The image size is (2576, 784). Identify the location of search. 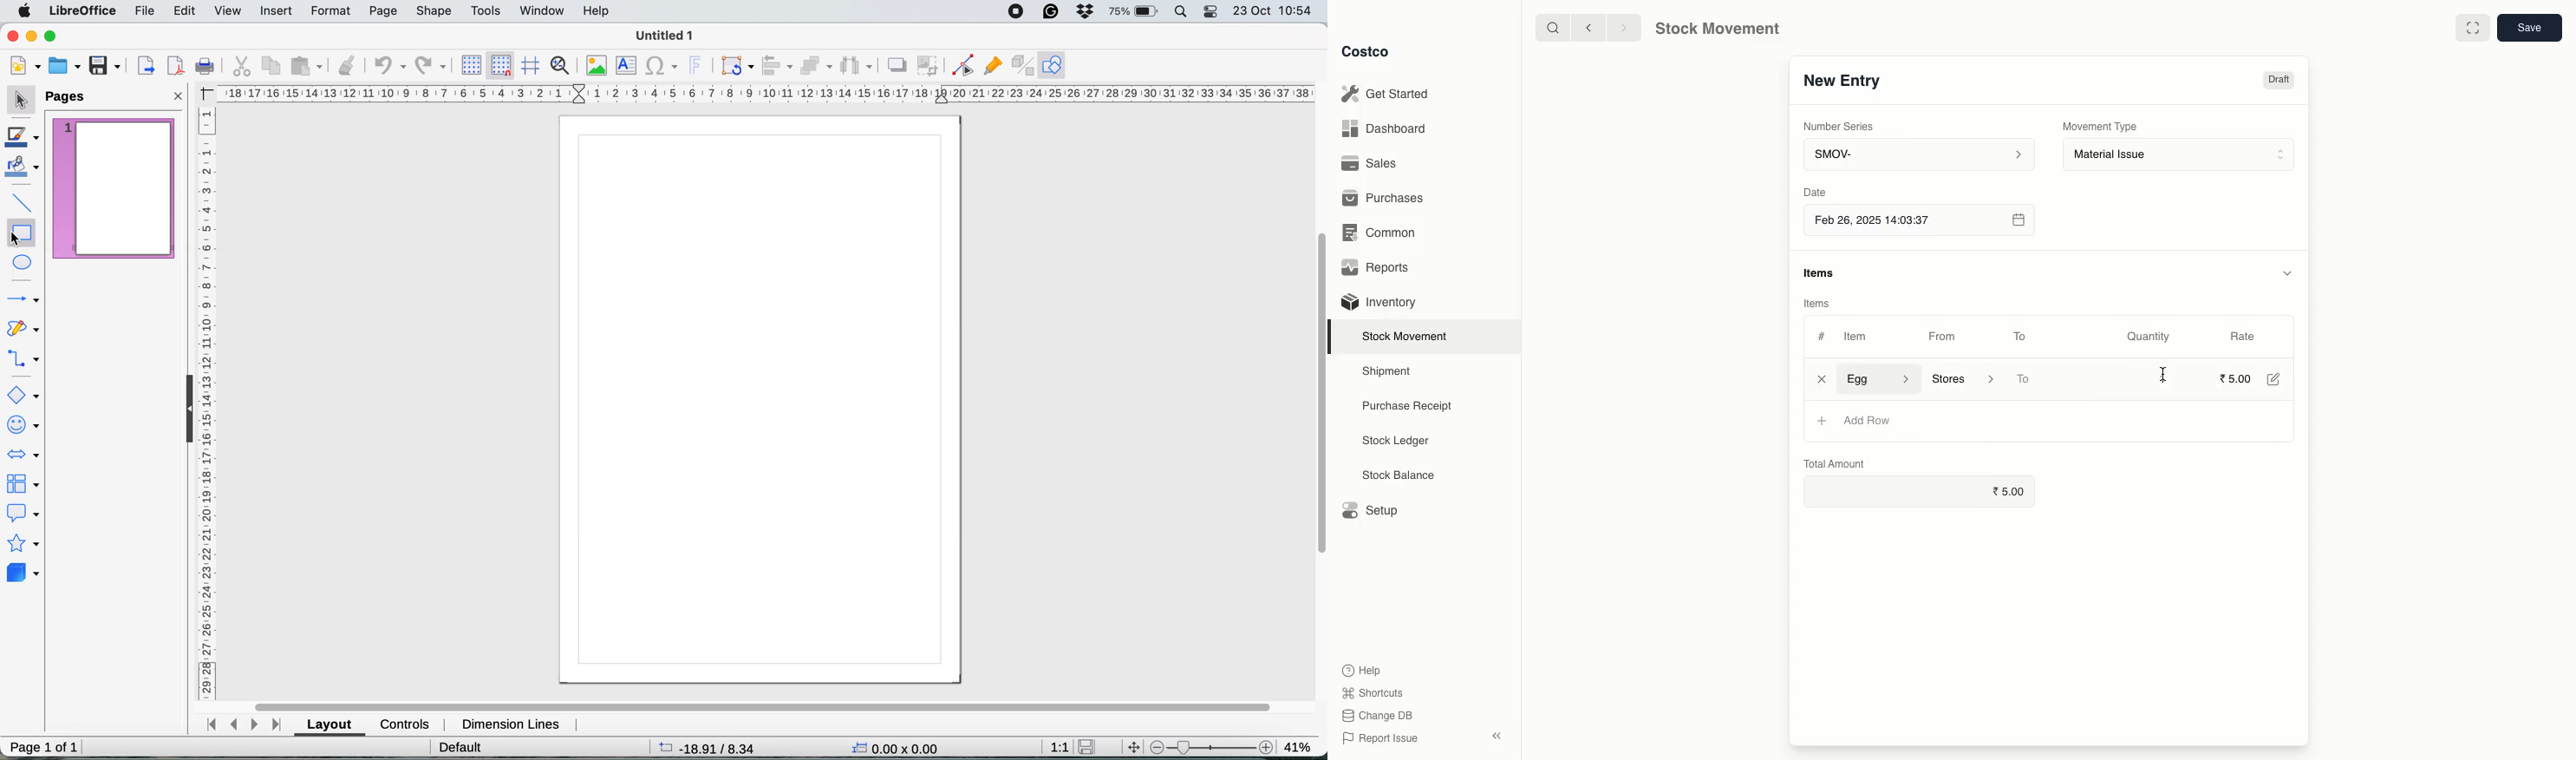
(1555, 29).